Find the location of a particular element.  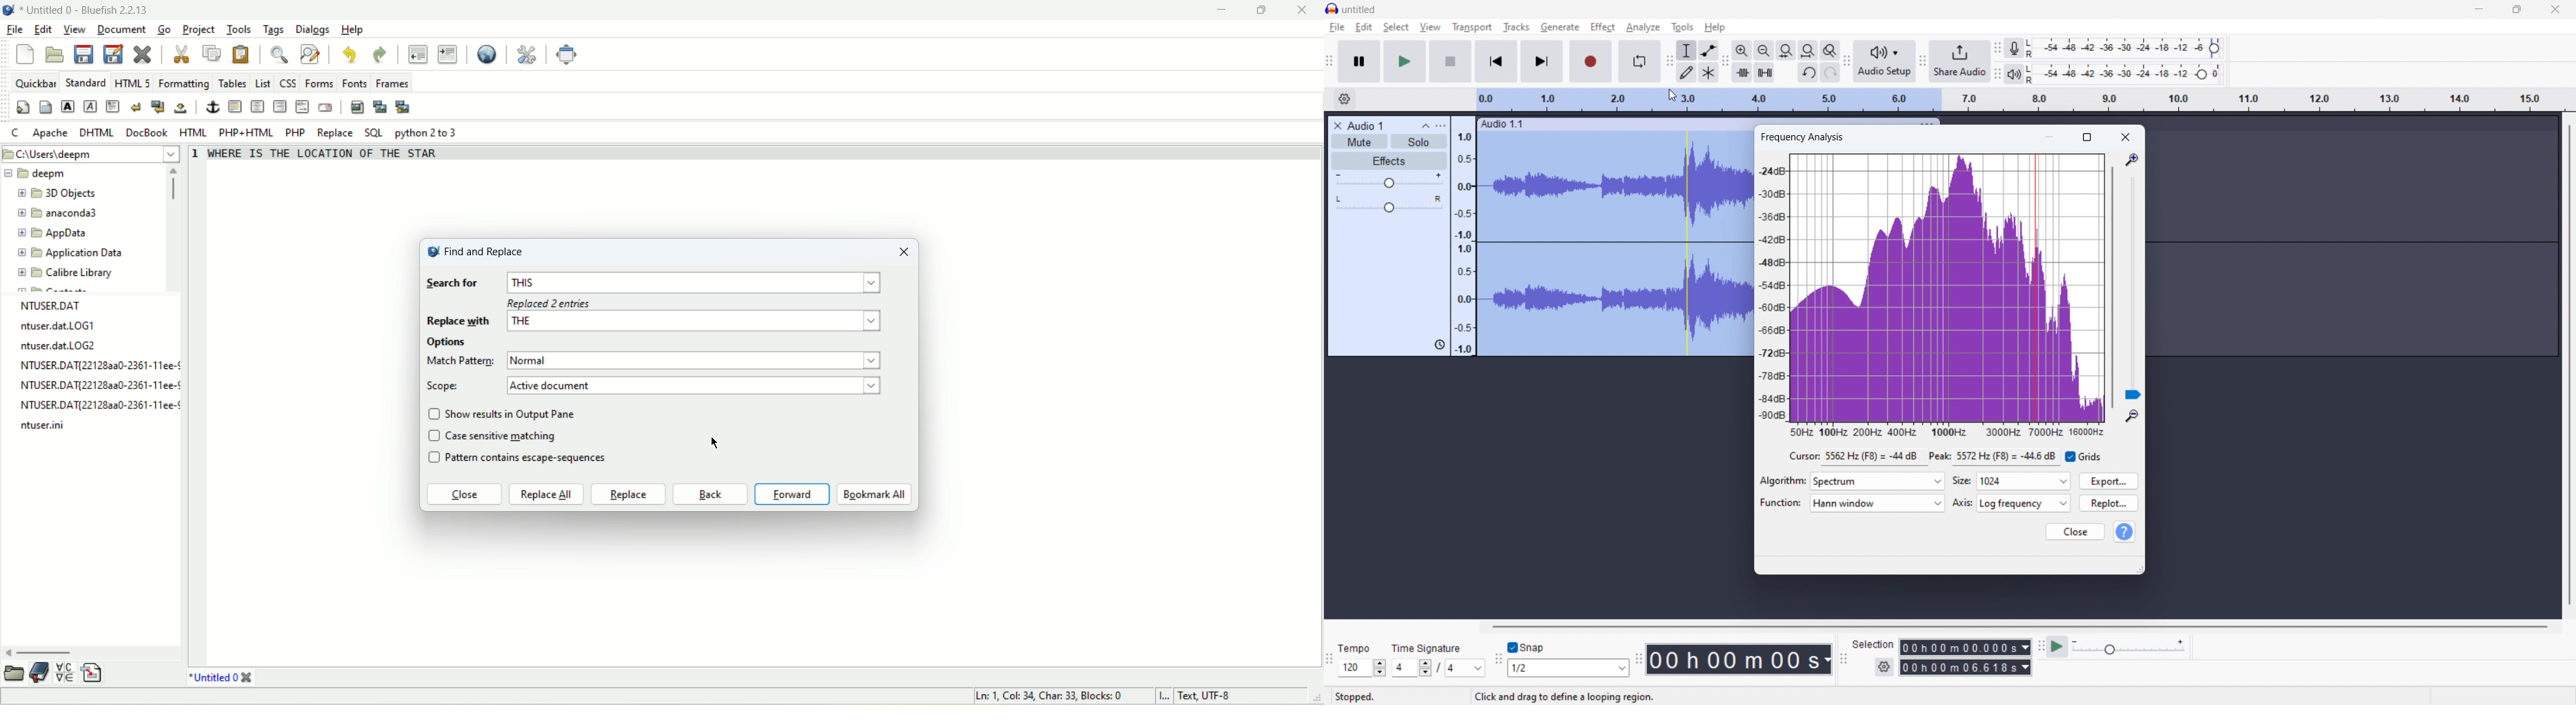

indent is located at coordinates (447, 54).